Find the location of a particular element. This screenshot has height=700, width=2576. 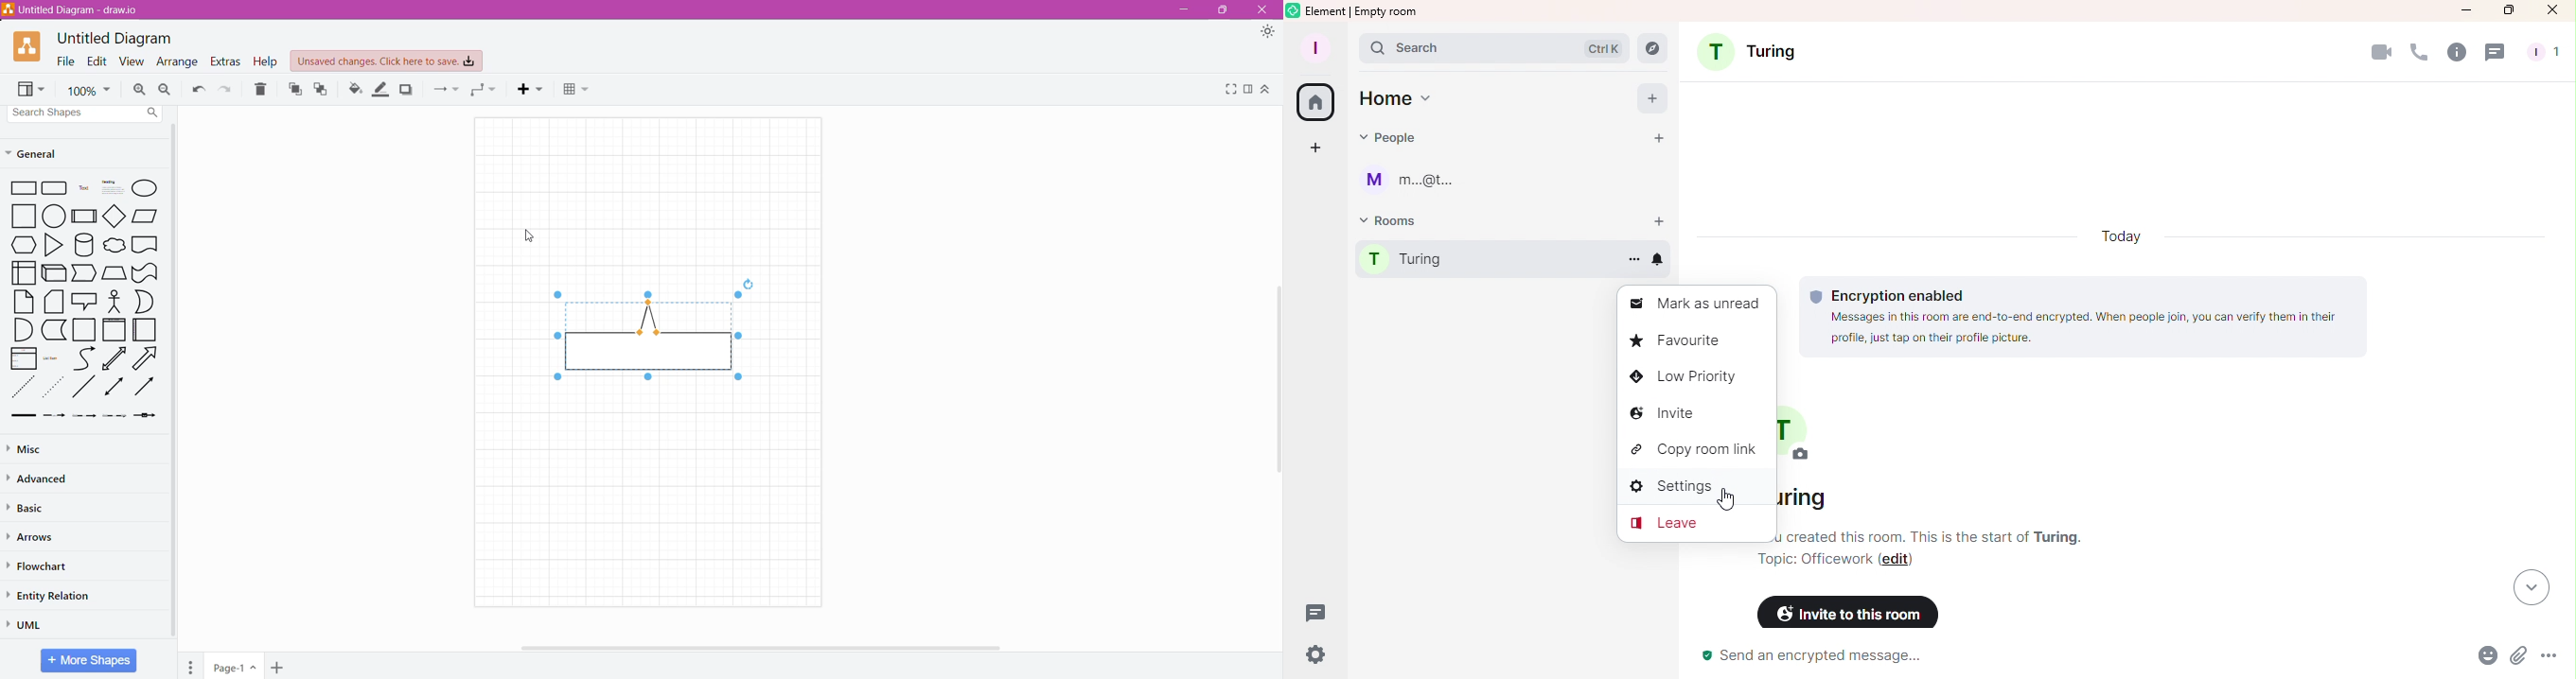

Search is located at coordinates (1494, 47).